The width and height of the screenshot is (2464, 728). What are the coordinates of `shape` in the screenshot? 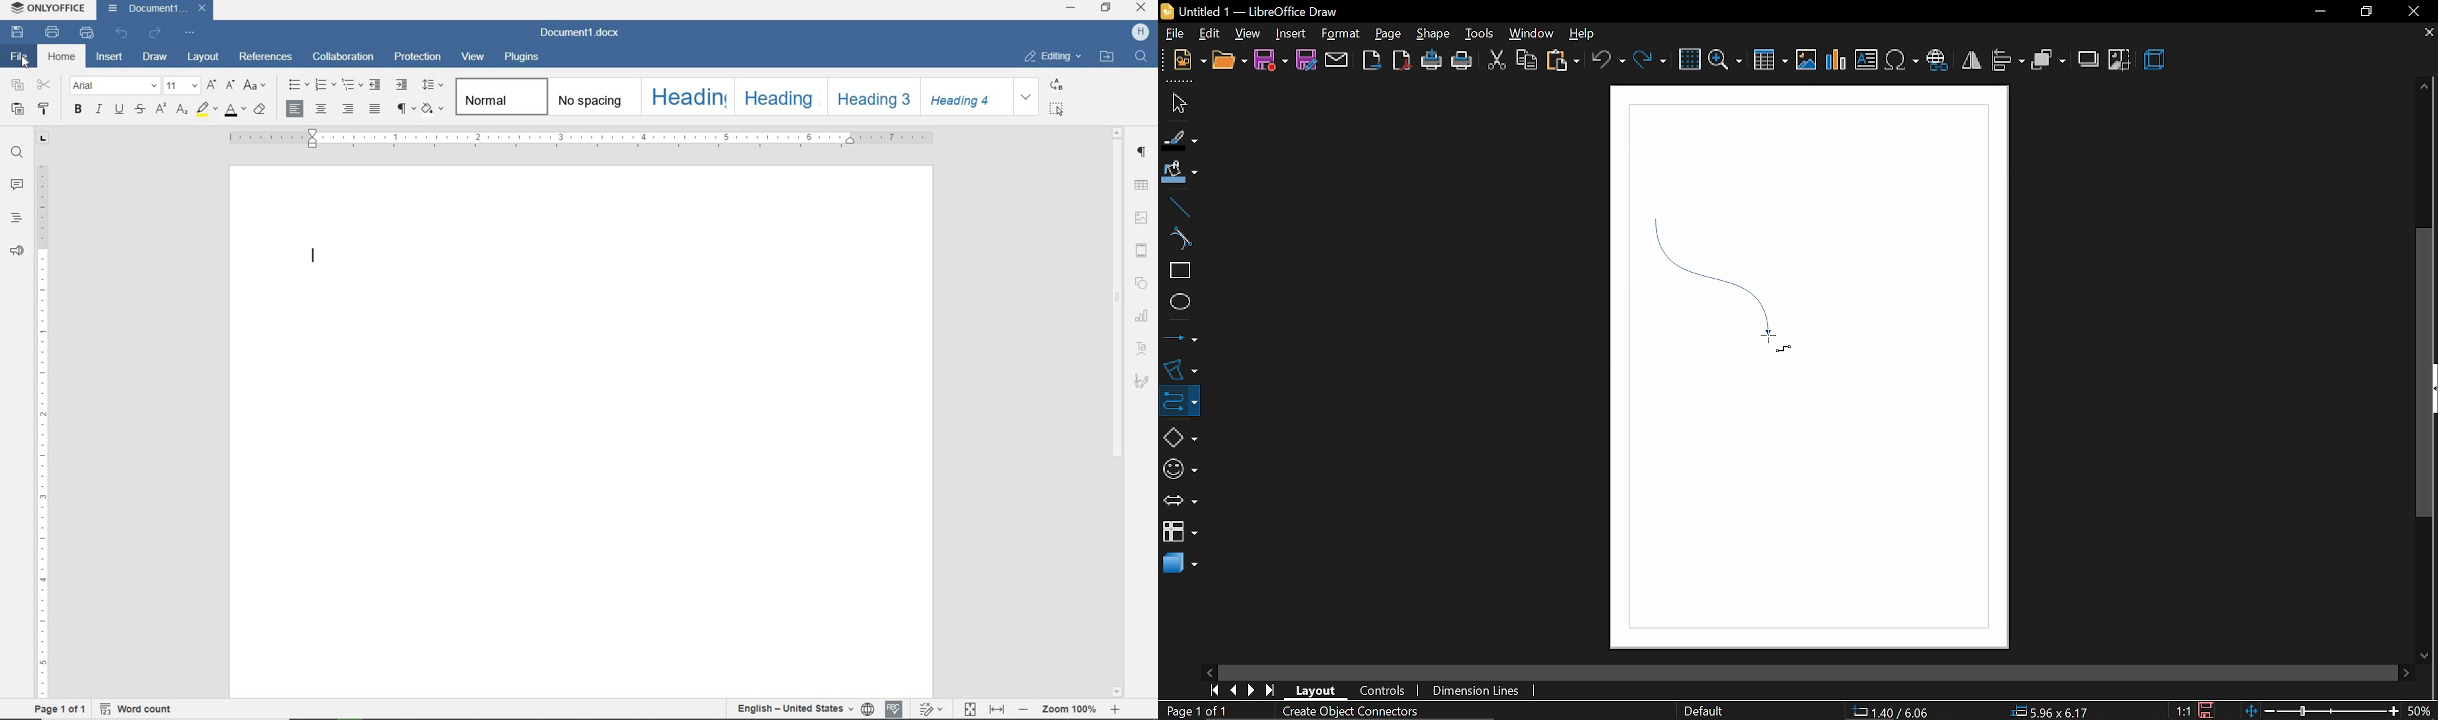 It's located at (1430, 33).